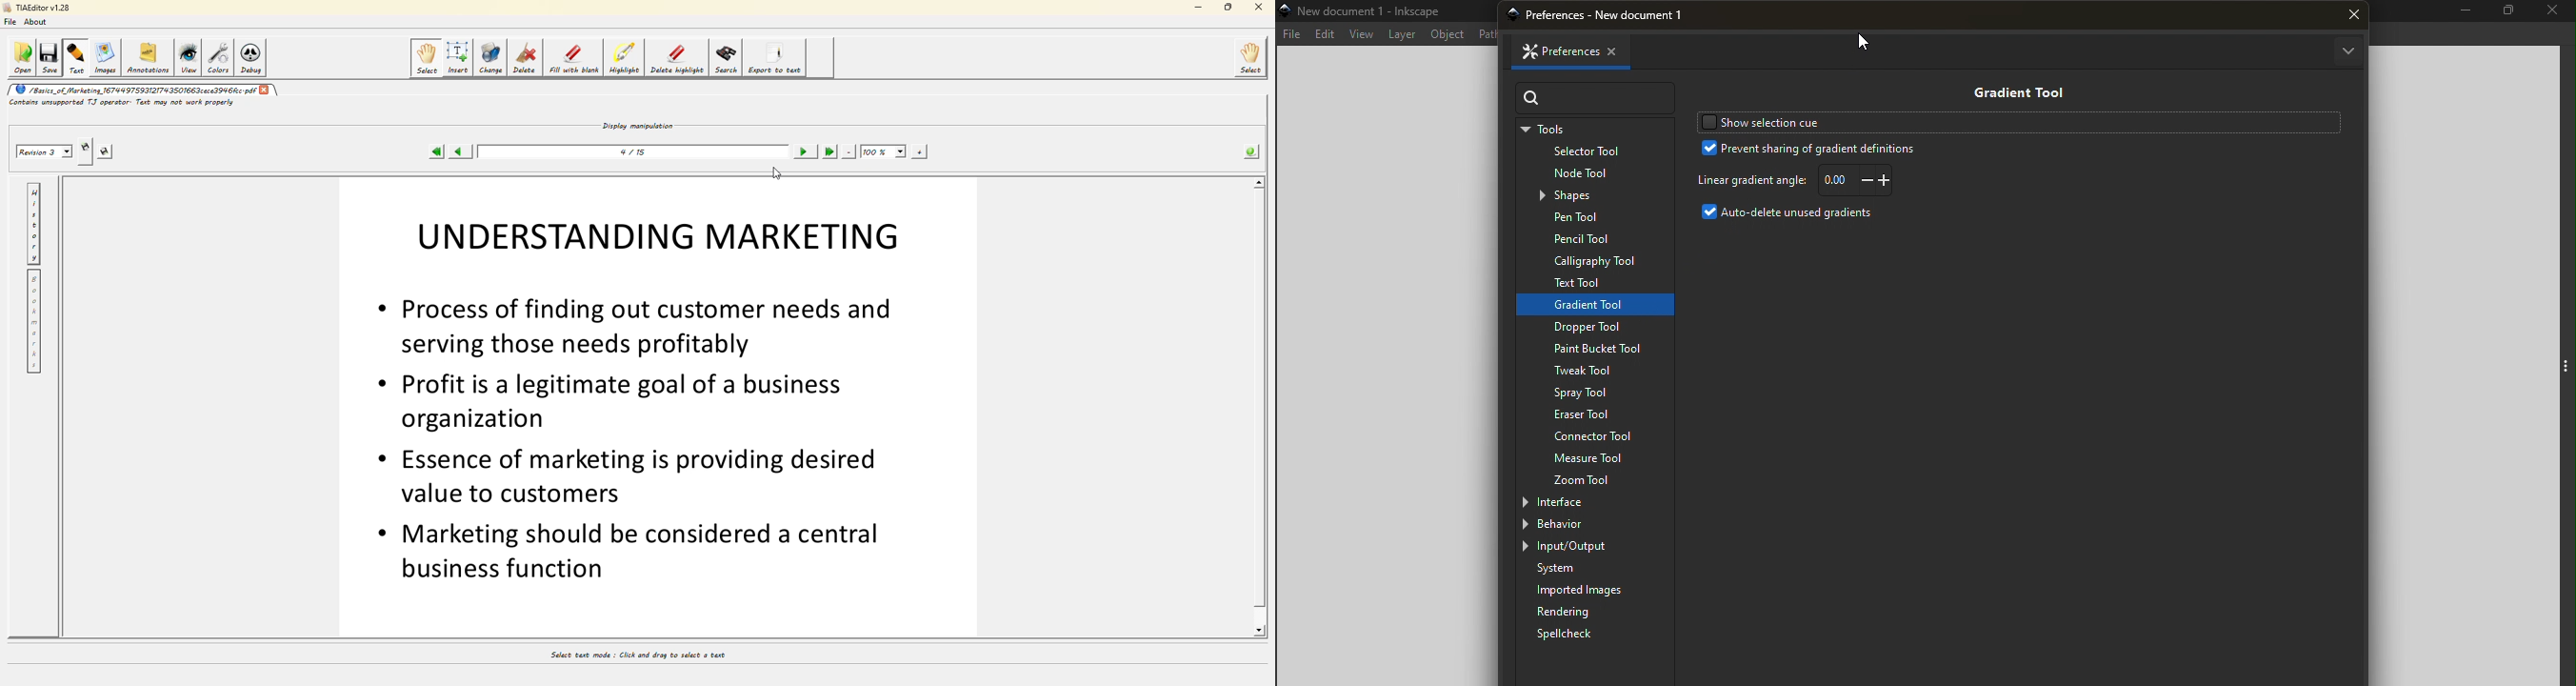 Image resolution: width=2576 pixels, height=700 pixels. Describe the element at coordinates (1750, 180) in the screenshot. I see `Linear gradient angle` at that location.